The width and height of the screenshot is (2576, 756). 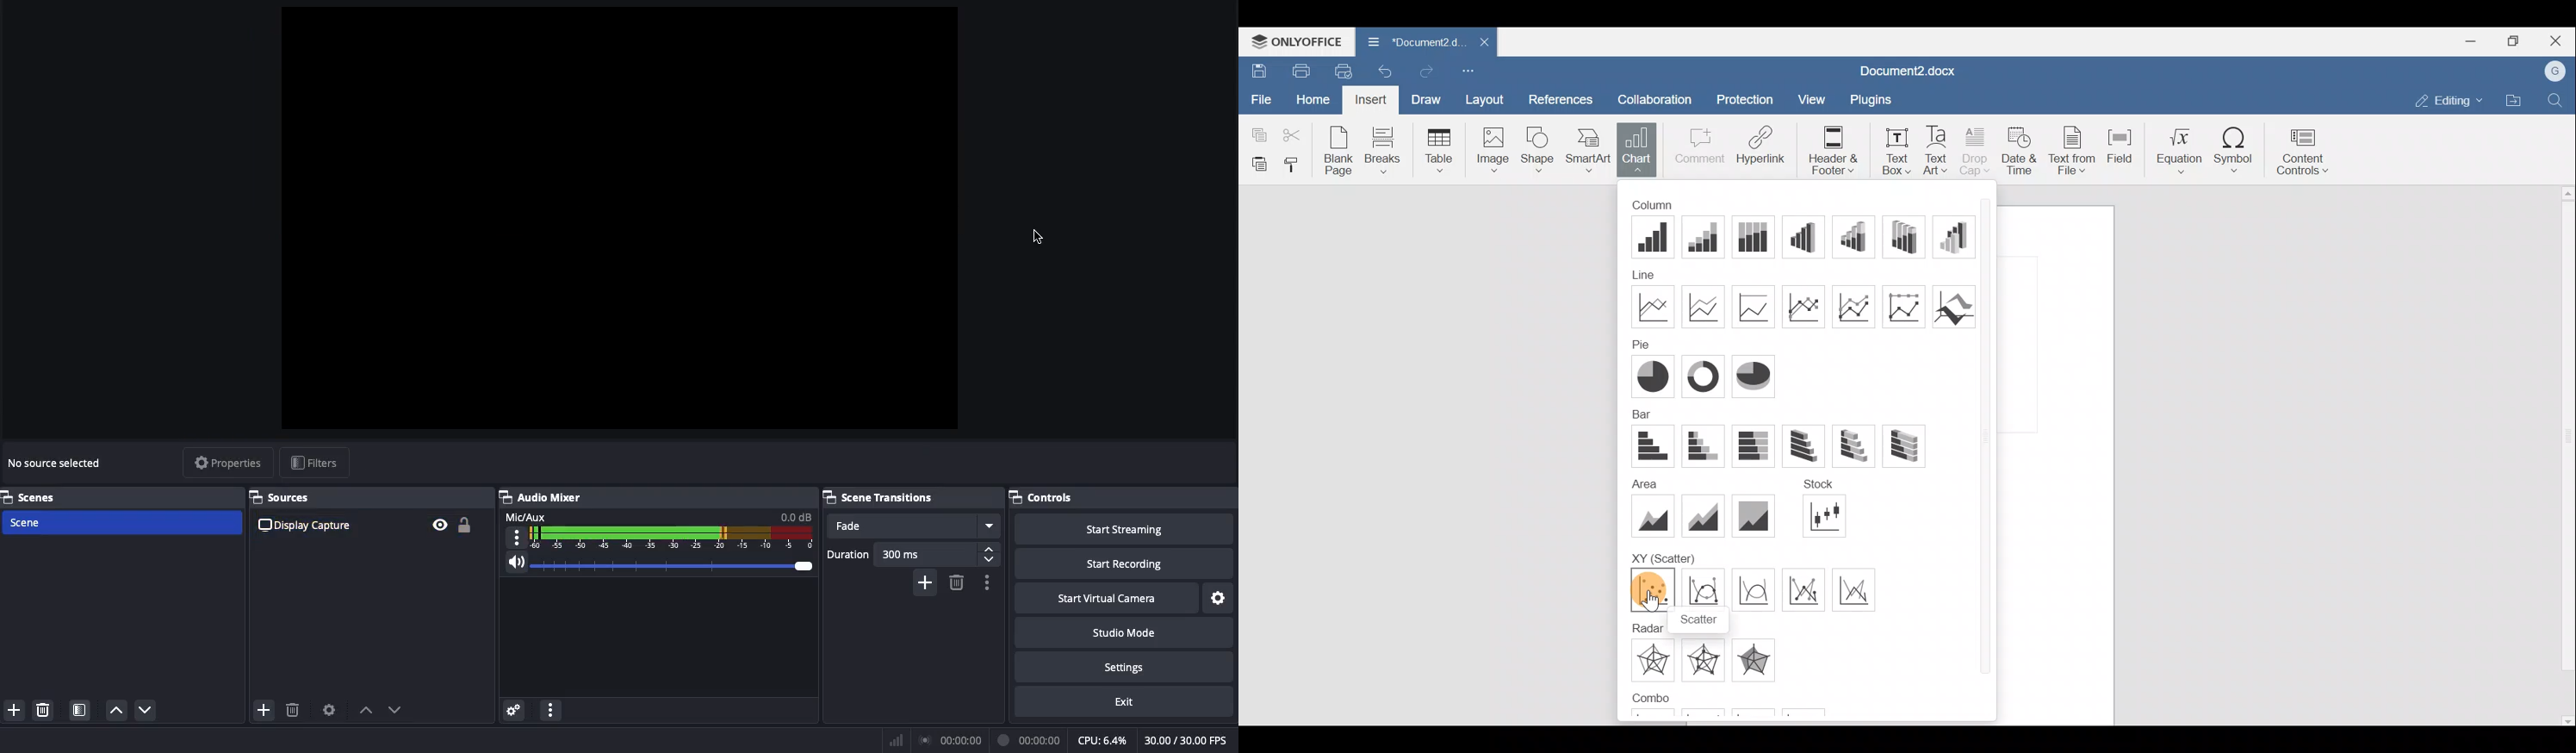 I want to click on Properties, so click(x=225, y=463).